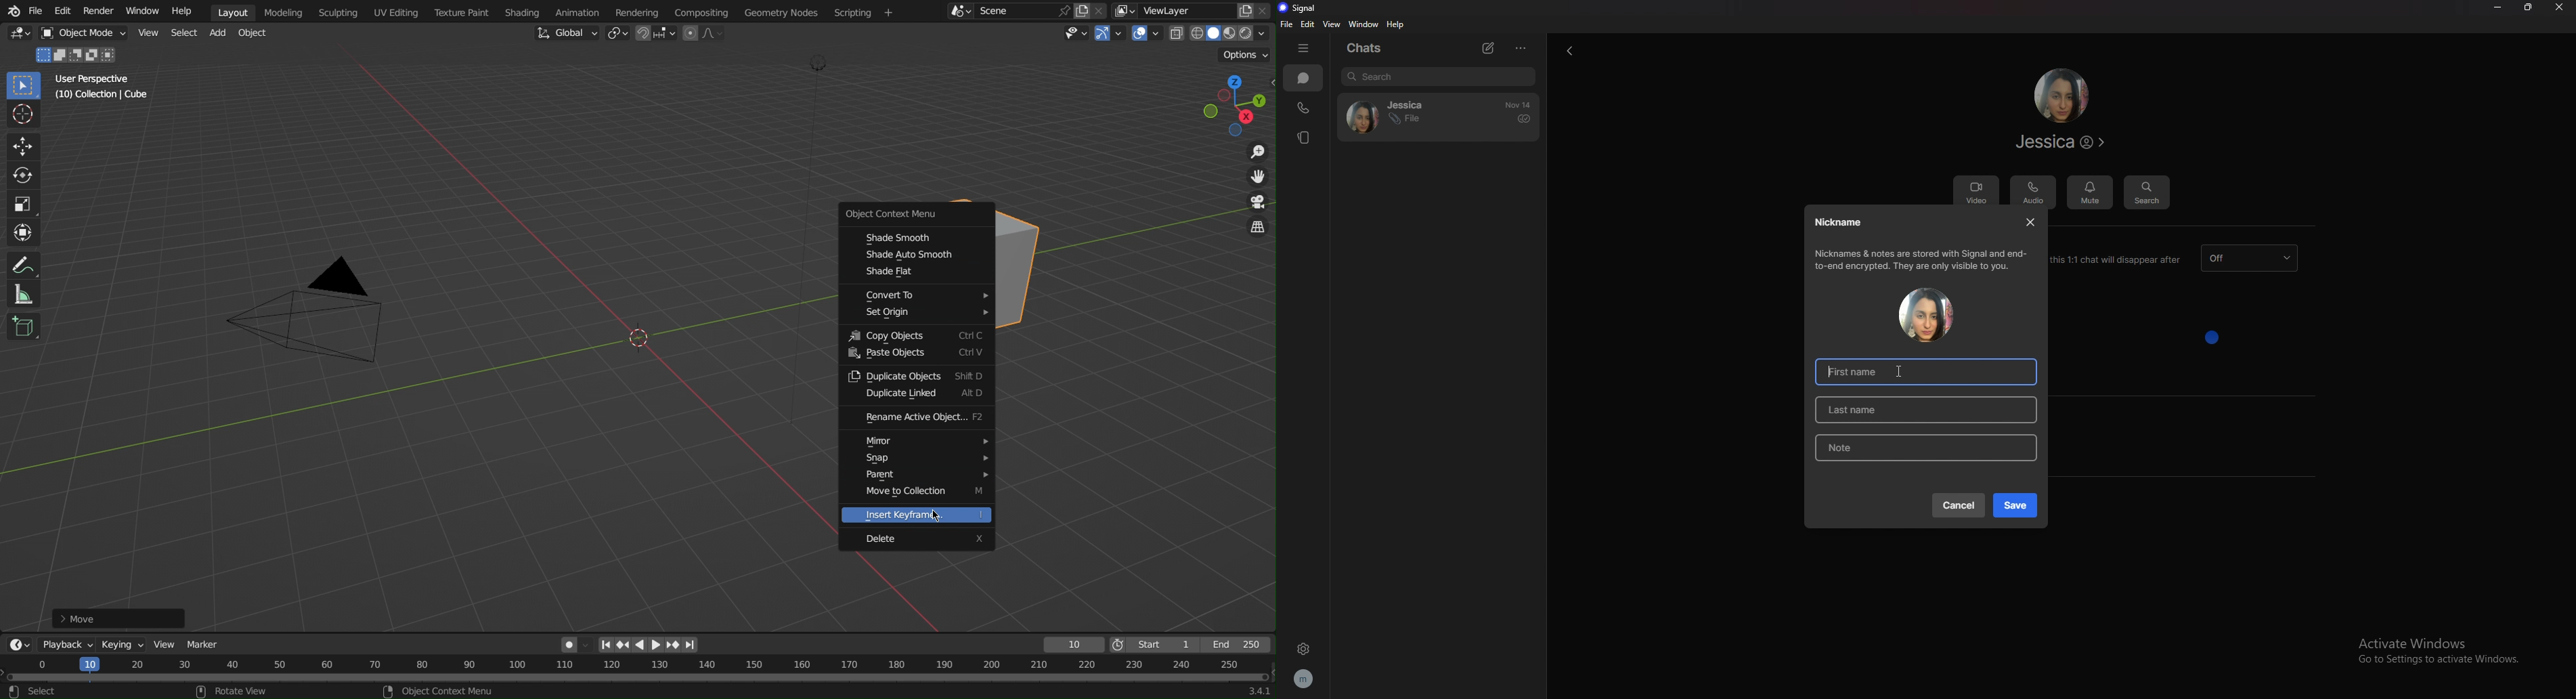 The width and height of the screenshot is (2576, 700). What do you see at coordinates (11, 10) in the screenshot?
I see `Blender` at bounding box center [11, 10].